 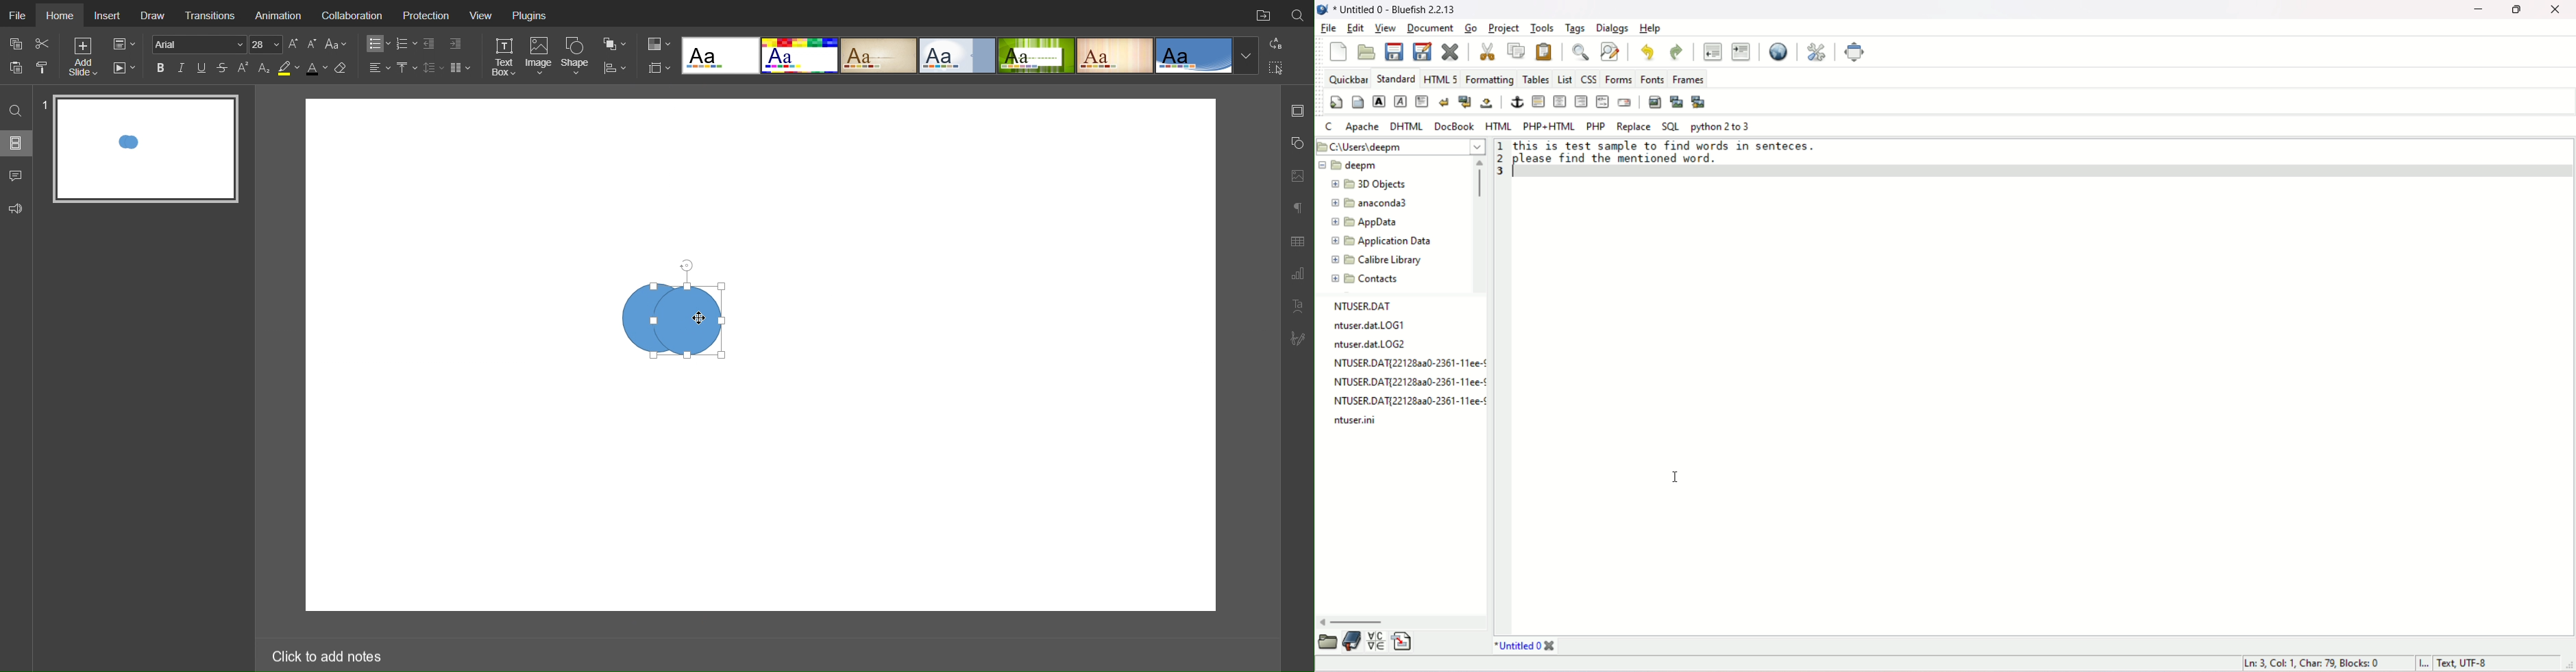 What do you see at coordinates (1349, 165) in the screenshot?
I see `deepm` at bounding box center [1349, 165].